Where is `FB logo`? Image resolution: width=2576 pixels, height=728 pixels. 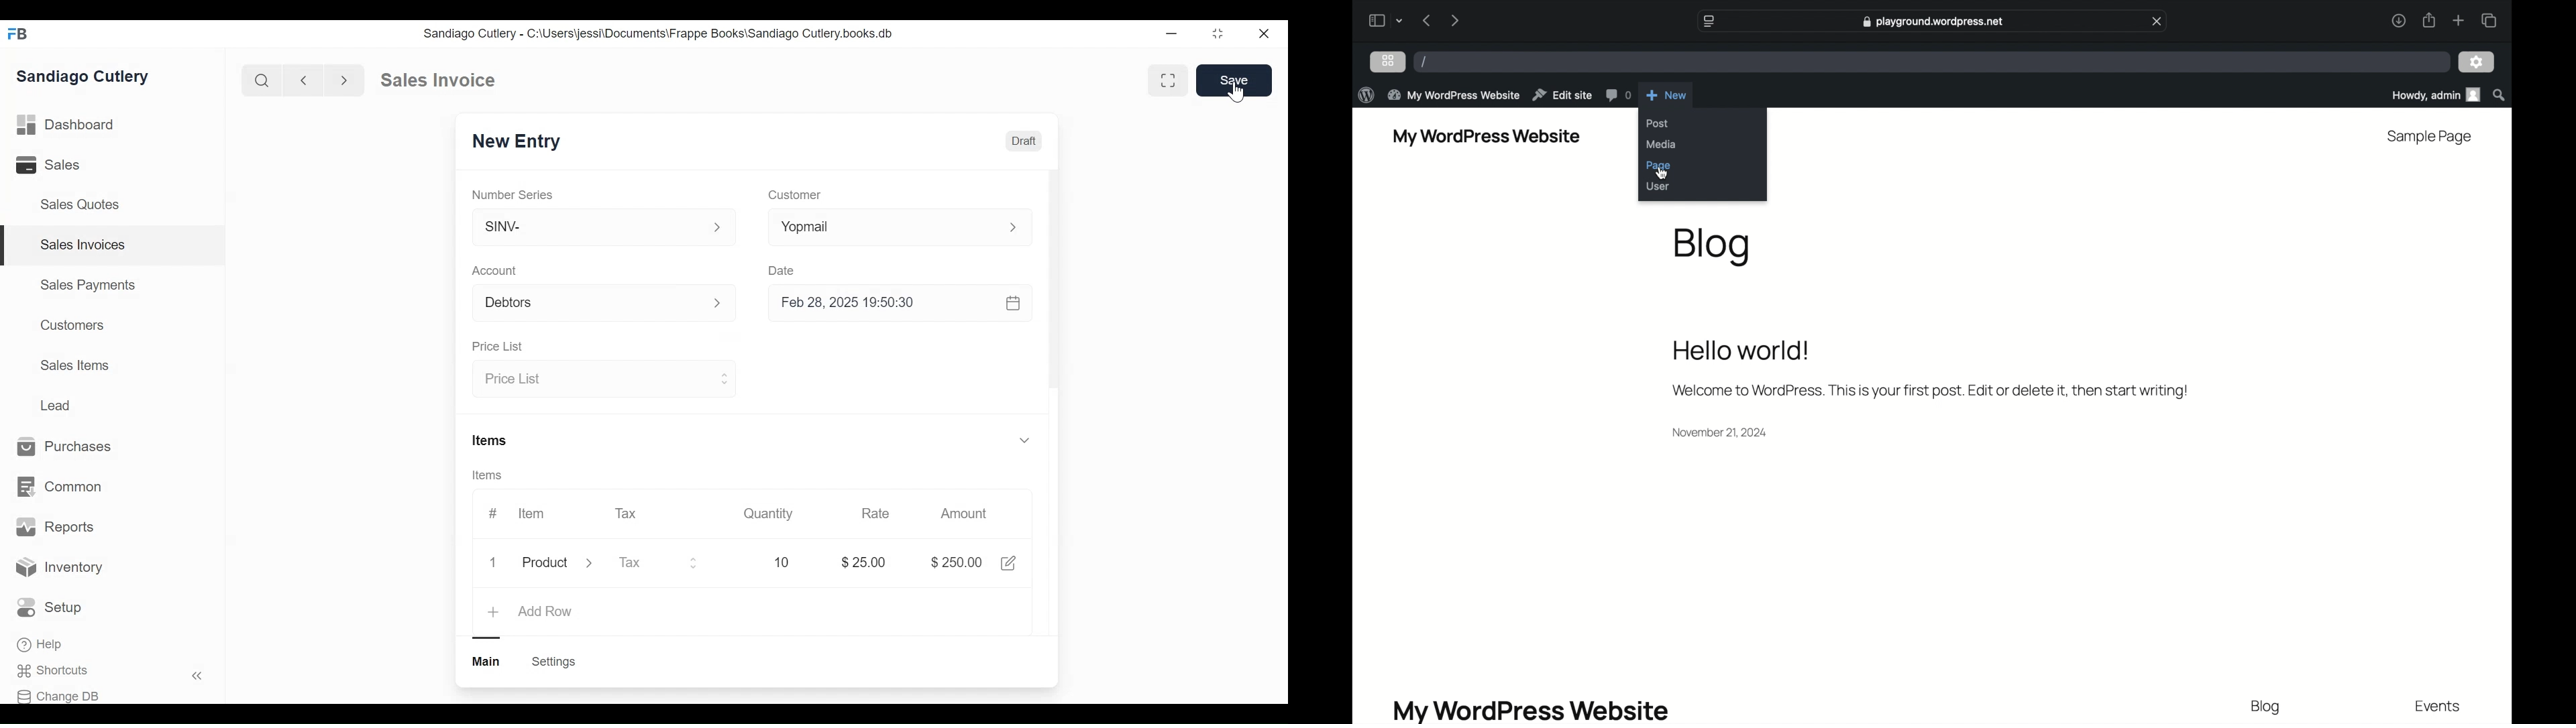 FB logo is located at coordinates (18, 34).